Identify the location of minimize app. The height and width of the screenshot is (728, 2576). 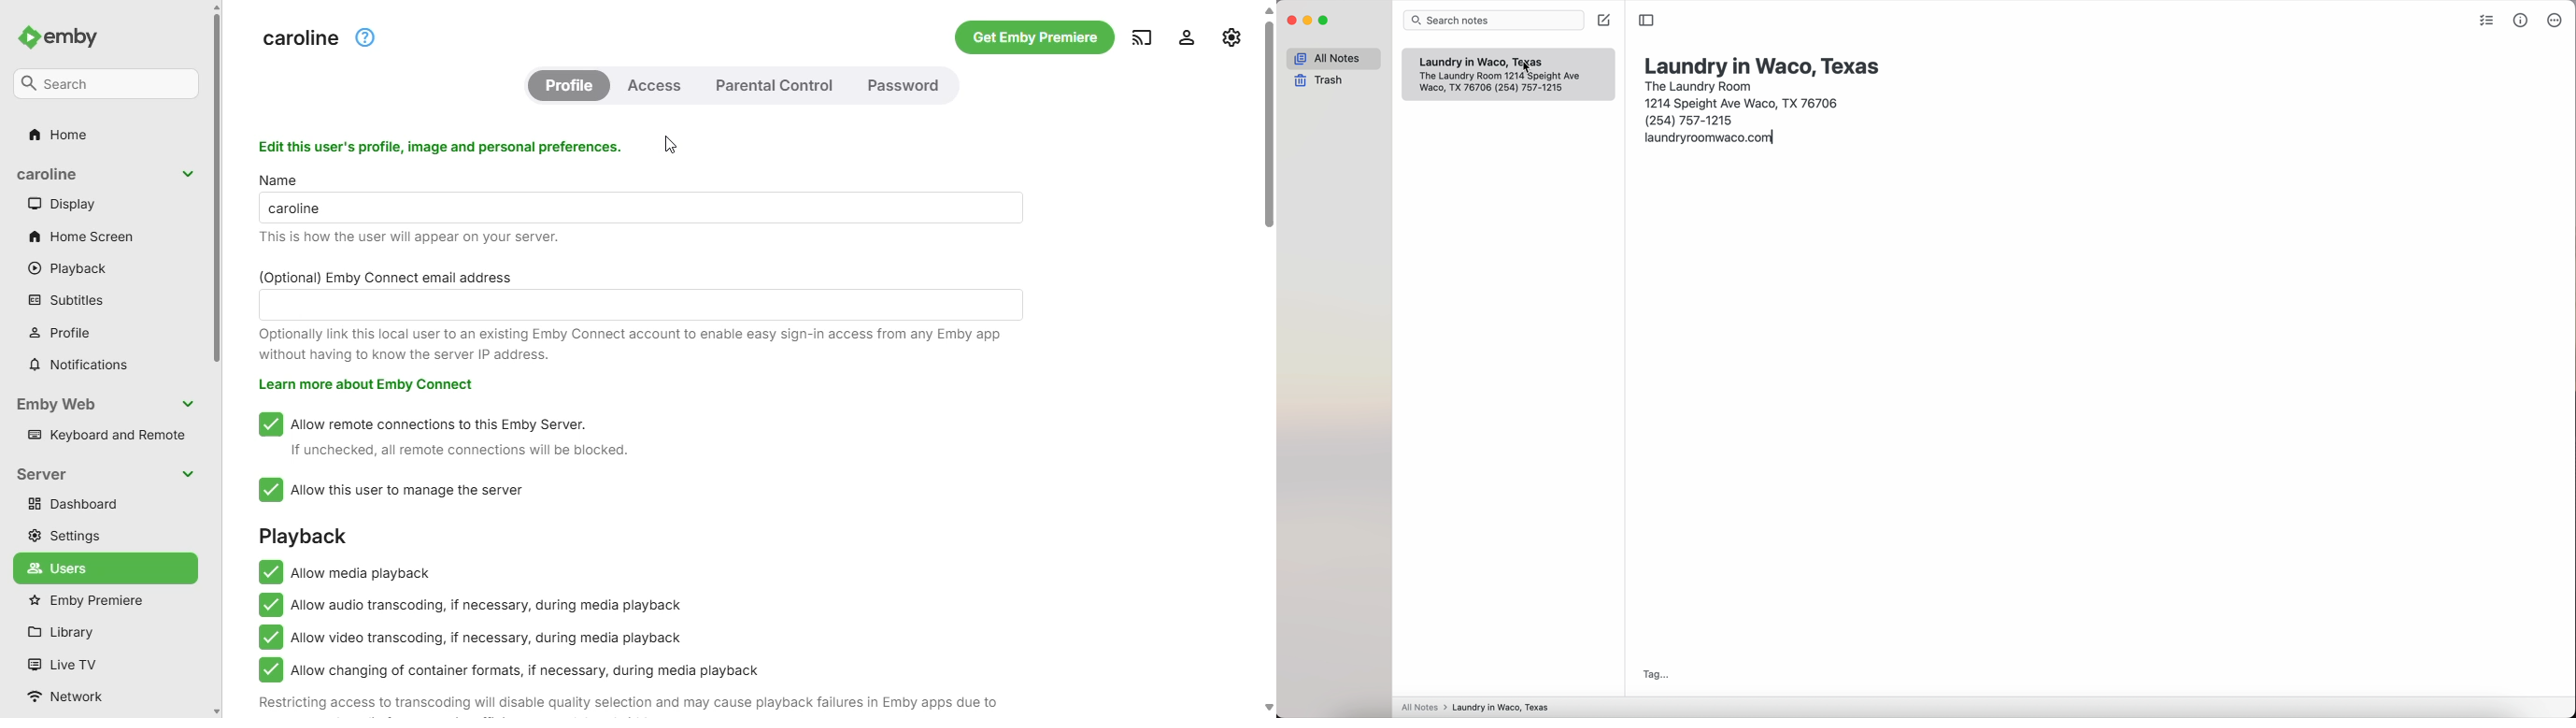
(1308, 20).